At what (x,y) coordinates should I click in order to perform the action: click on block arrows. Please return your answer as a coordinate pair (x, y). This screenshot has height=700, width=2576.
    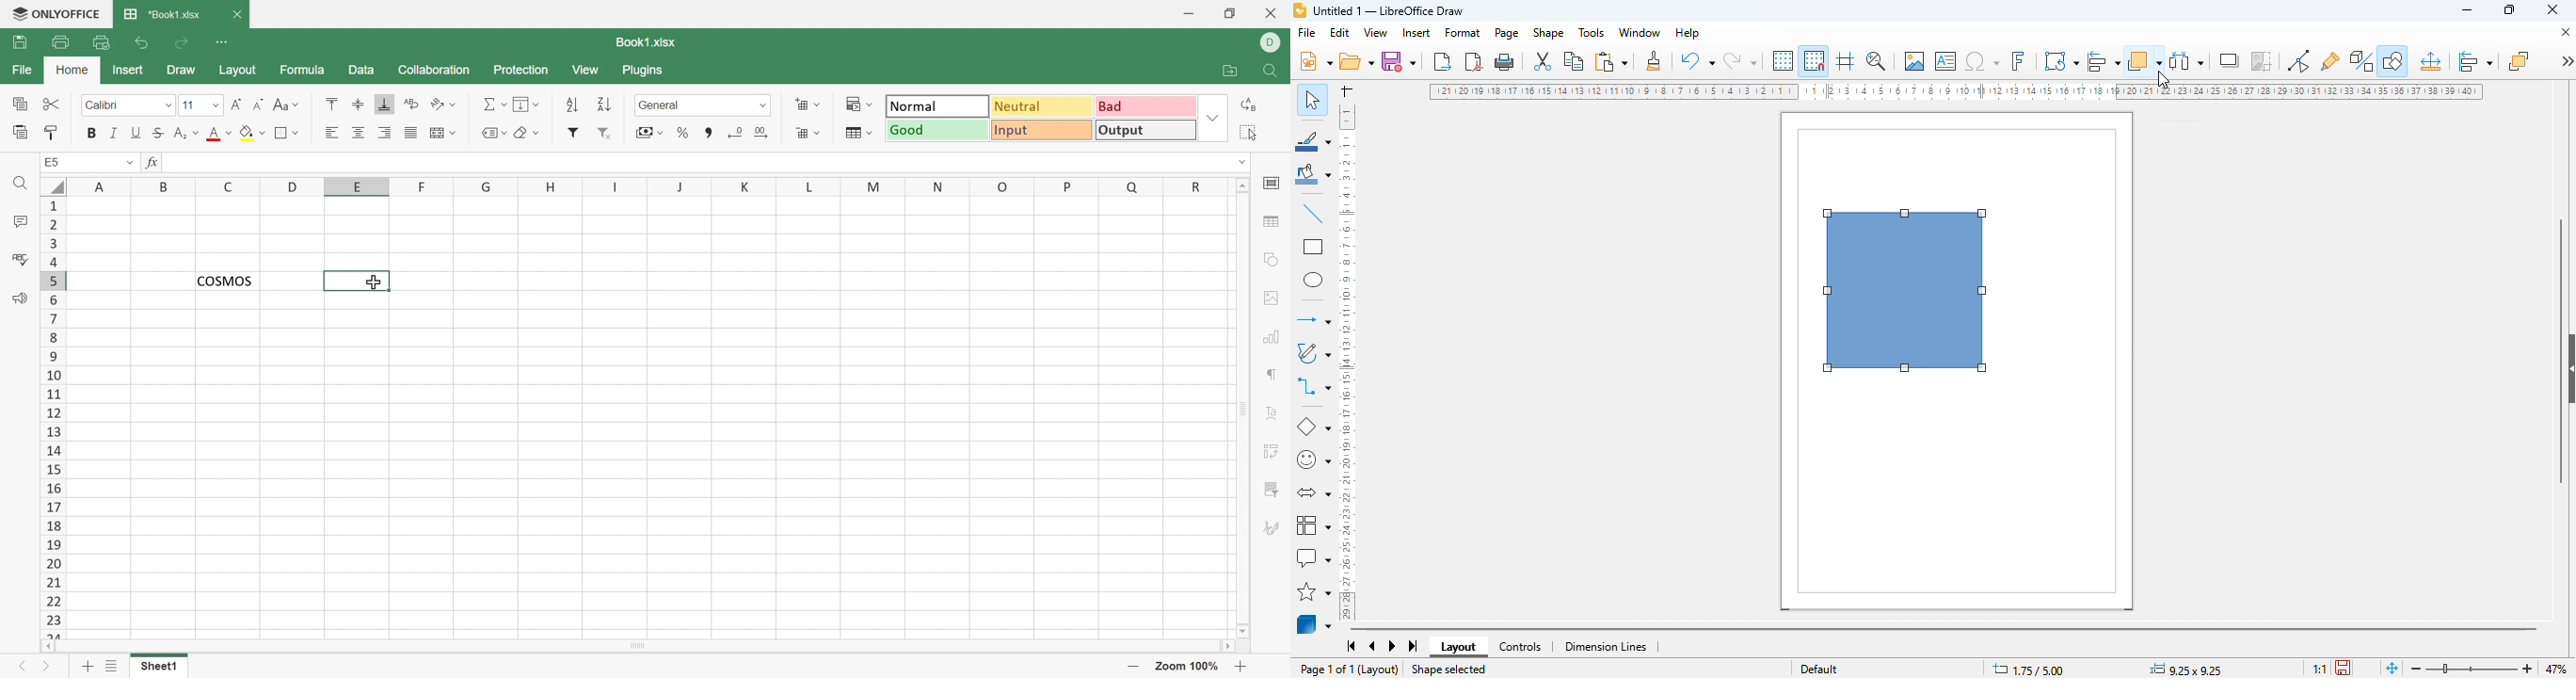
    Looking at the image, I should click on (1313, 493).